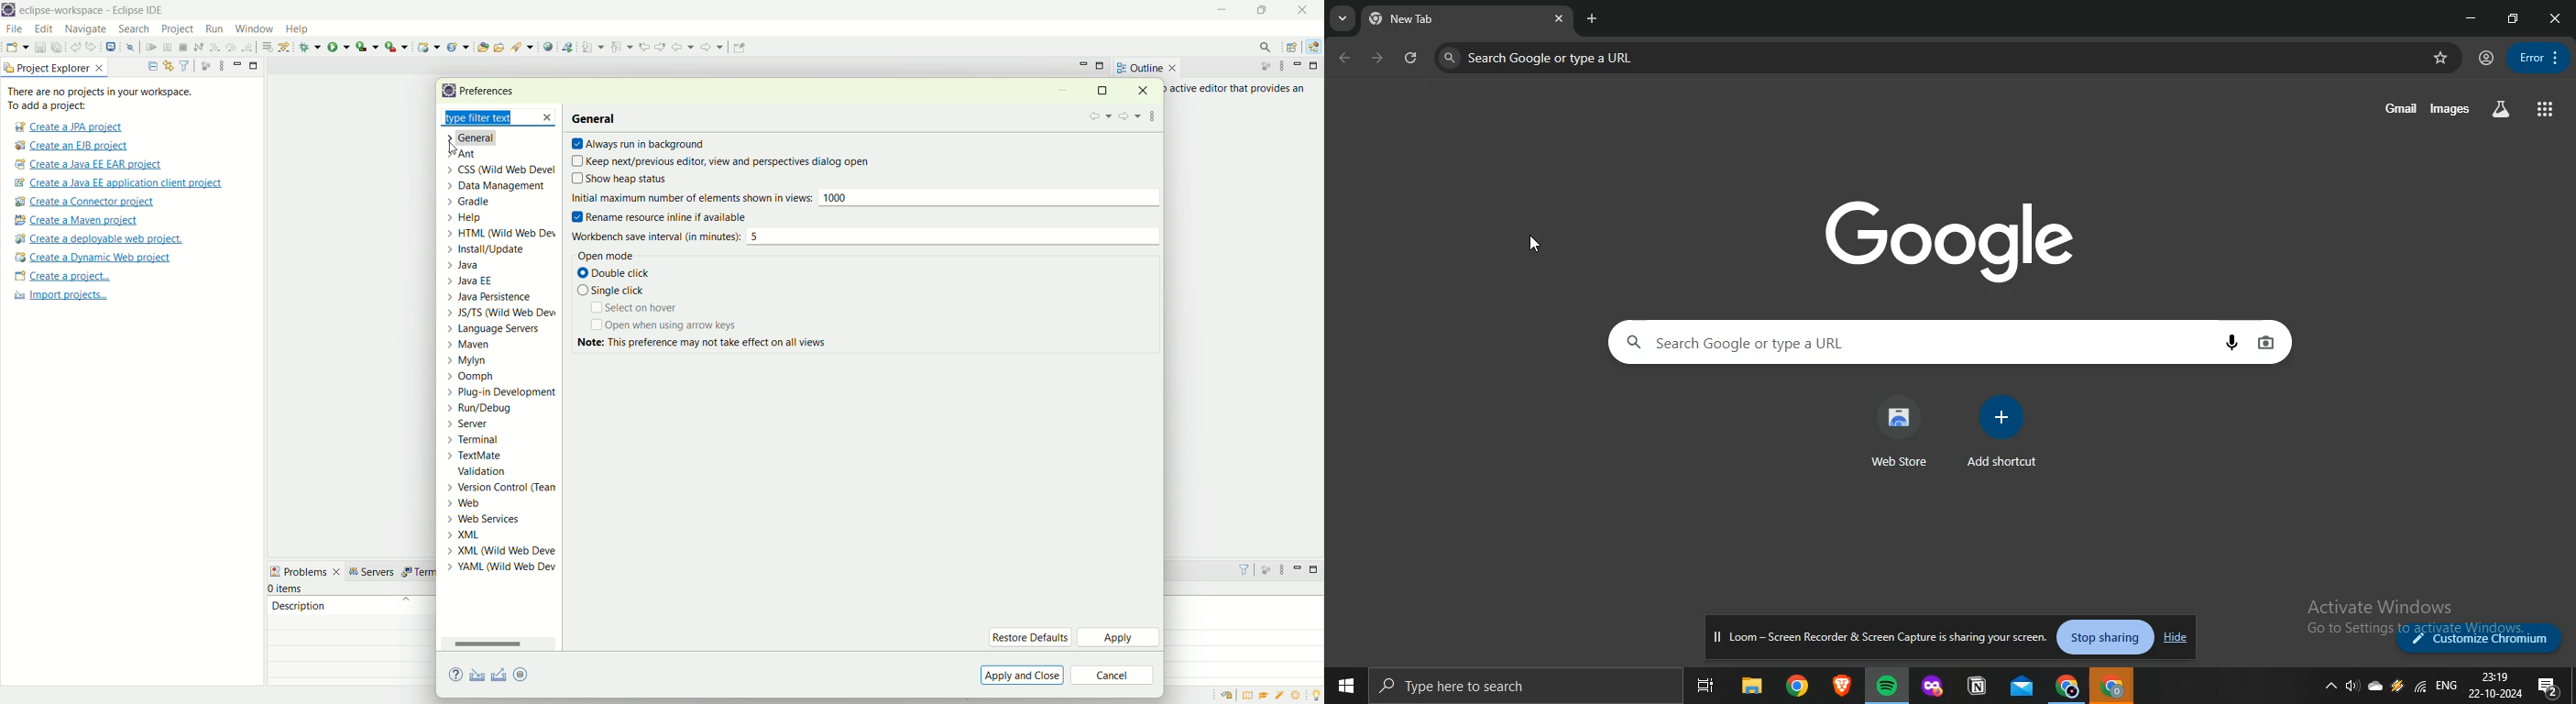 The width and height of the screenshot is (2576, 728). I want to click on samples, so click(1282, 695).